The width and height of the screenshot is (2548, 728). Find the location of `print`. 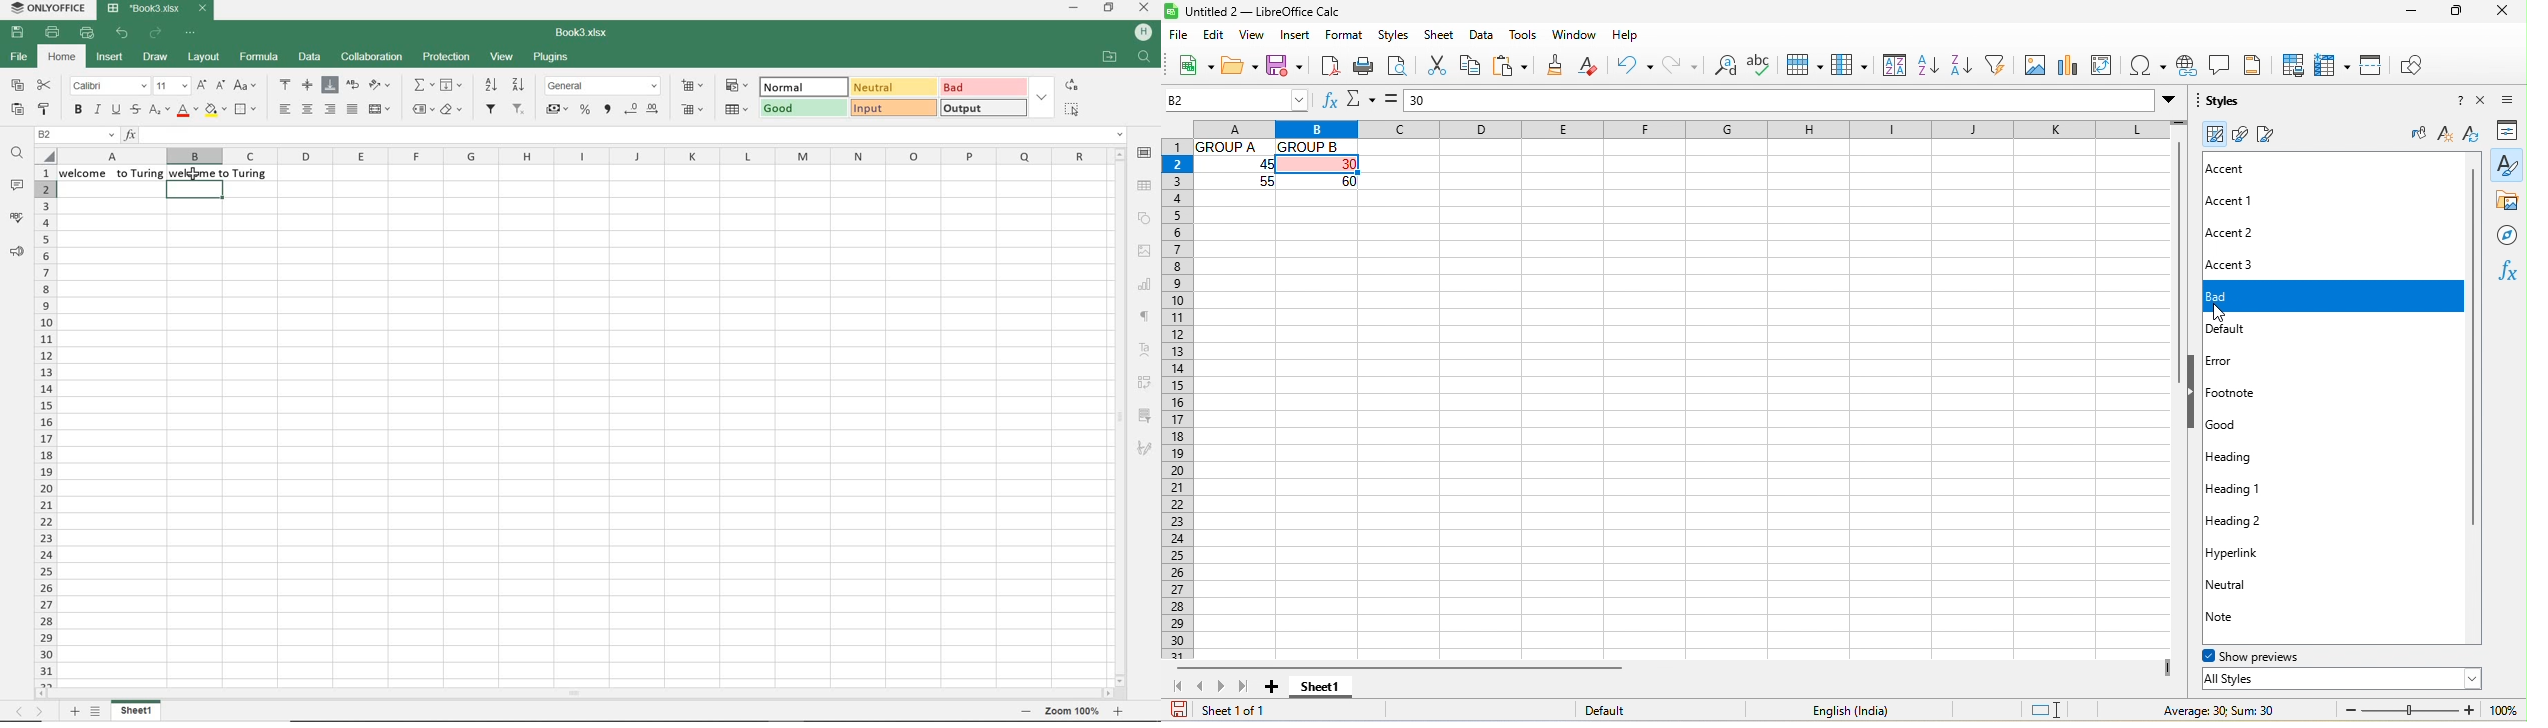

print is located at coordinates (1366, 68).